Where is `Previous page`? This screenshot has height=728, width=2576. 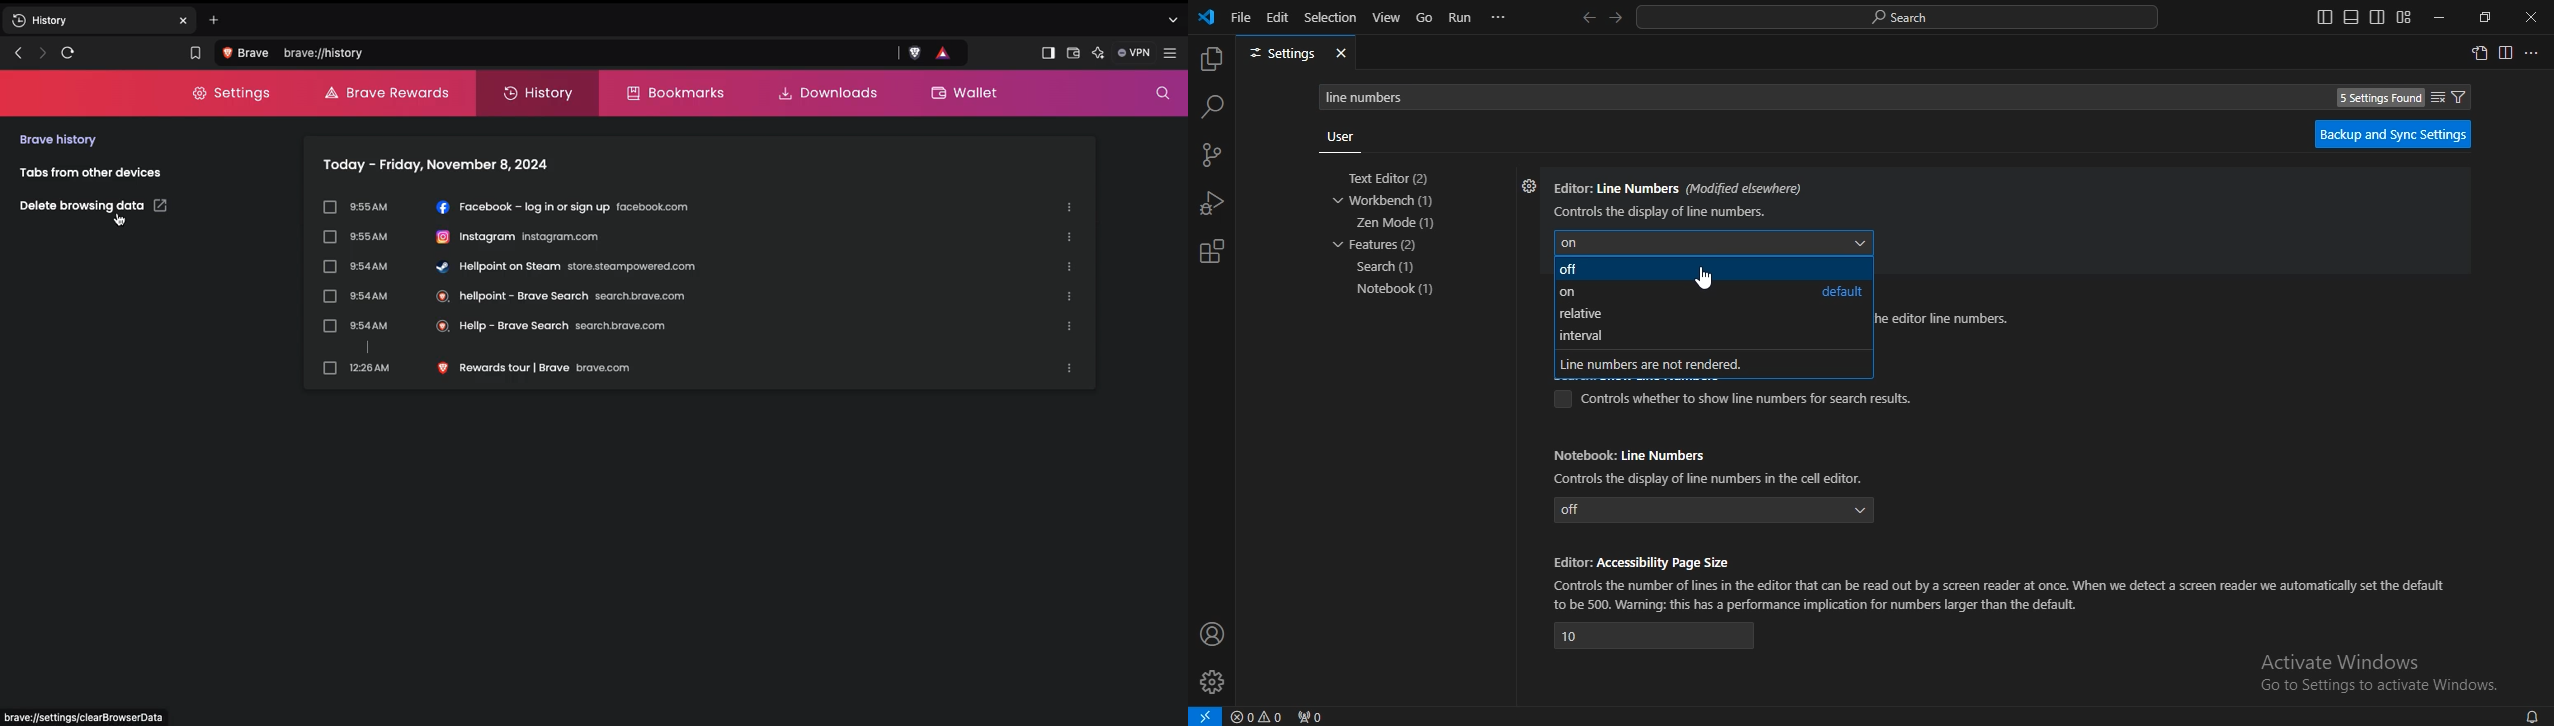 Previous page is located at coordinates (16, 52).